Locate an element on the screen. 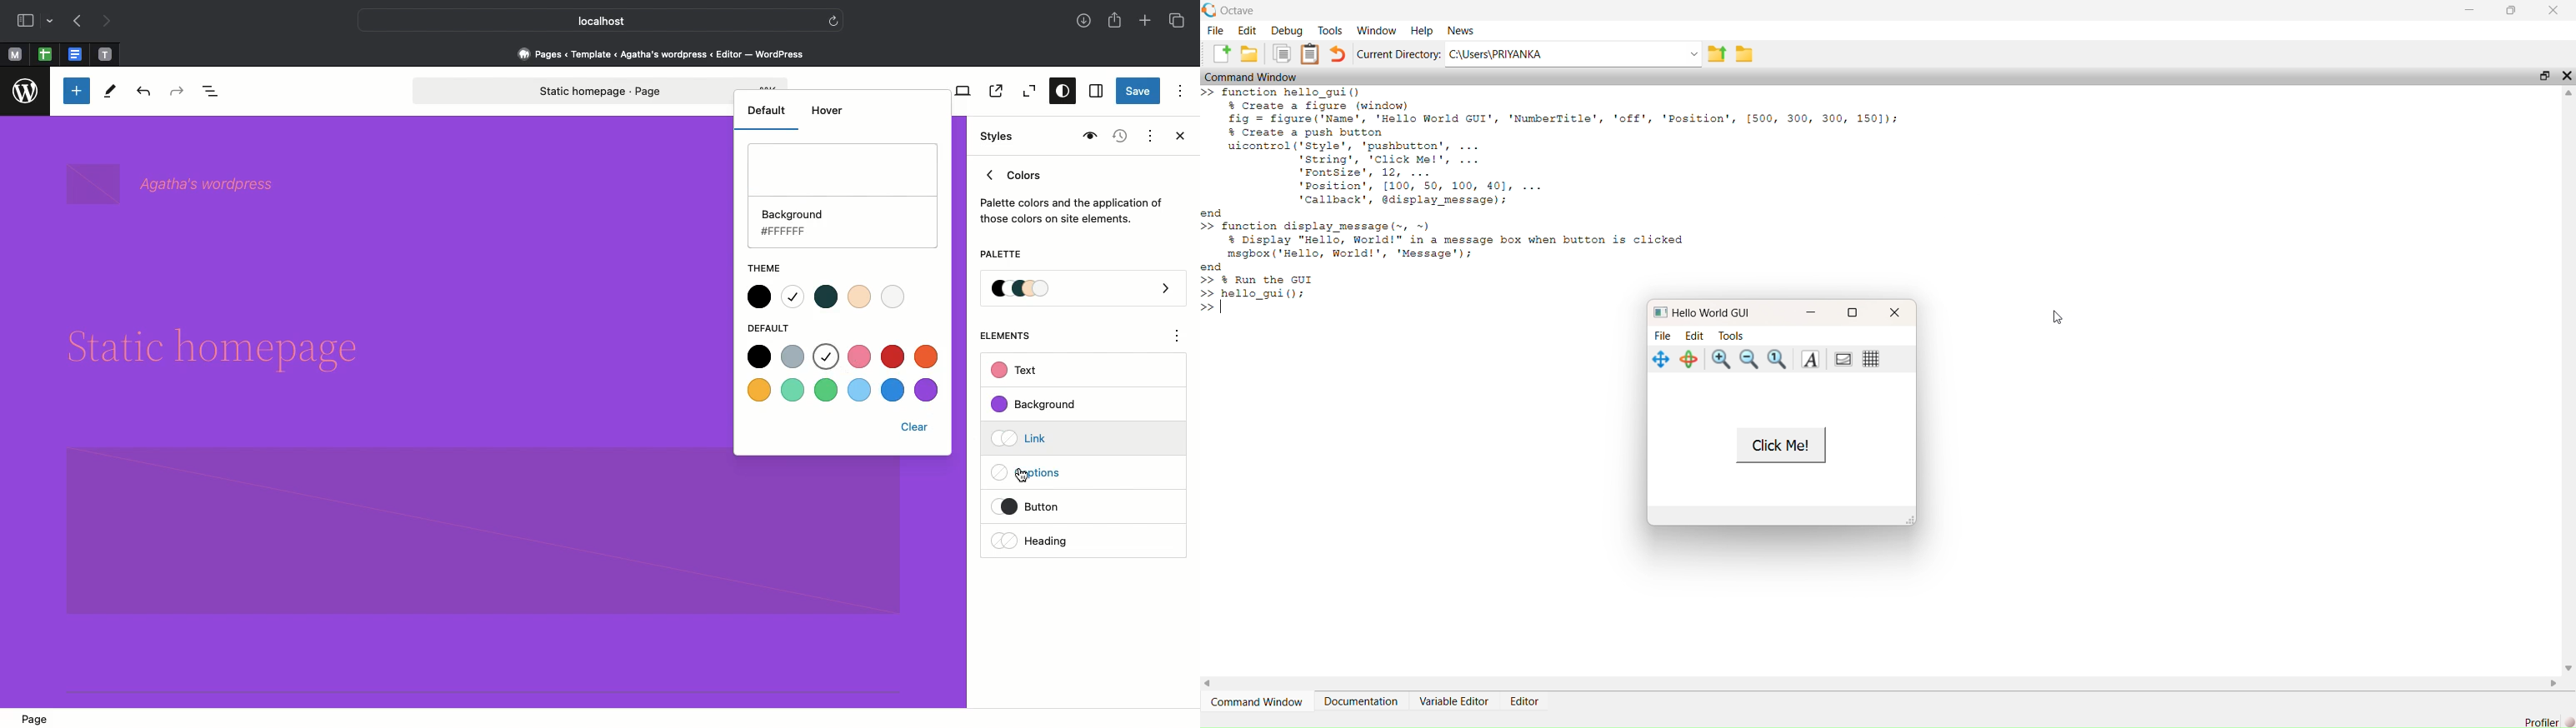  rotate is located at coordinates (1689, 360).